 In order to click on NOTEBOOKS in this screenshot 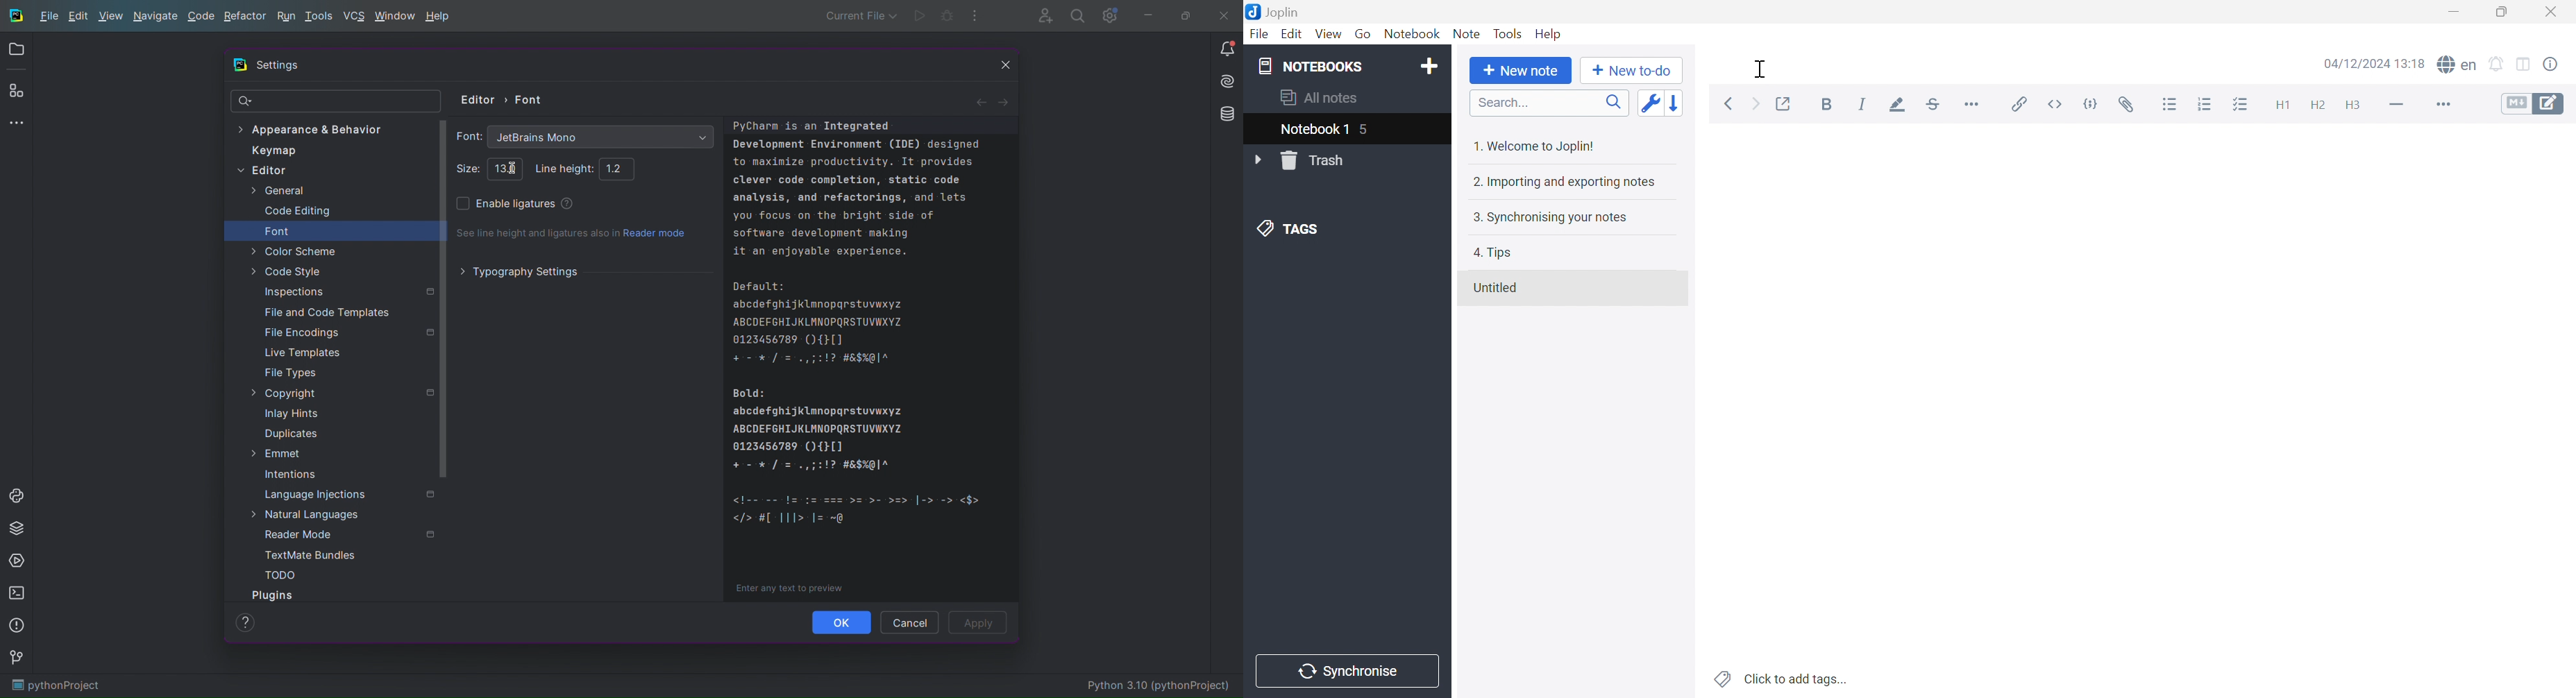, I will do `click(1312, 66)`.